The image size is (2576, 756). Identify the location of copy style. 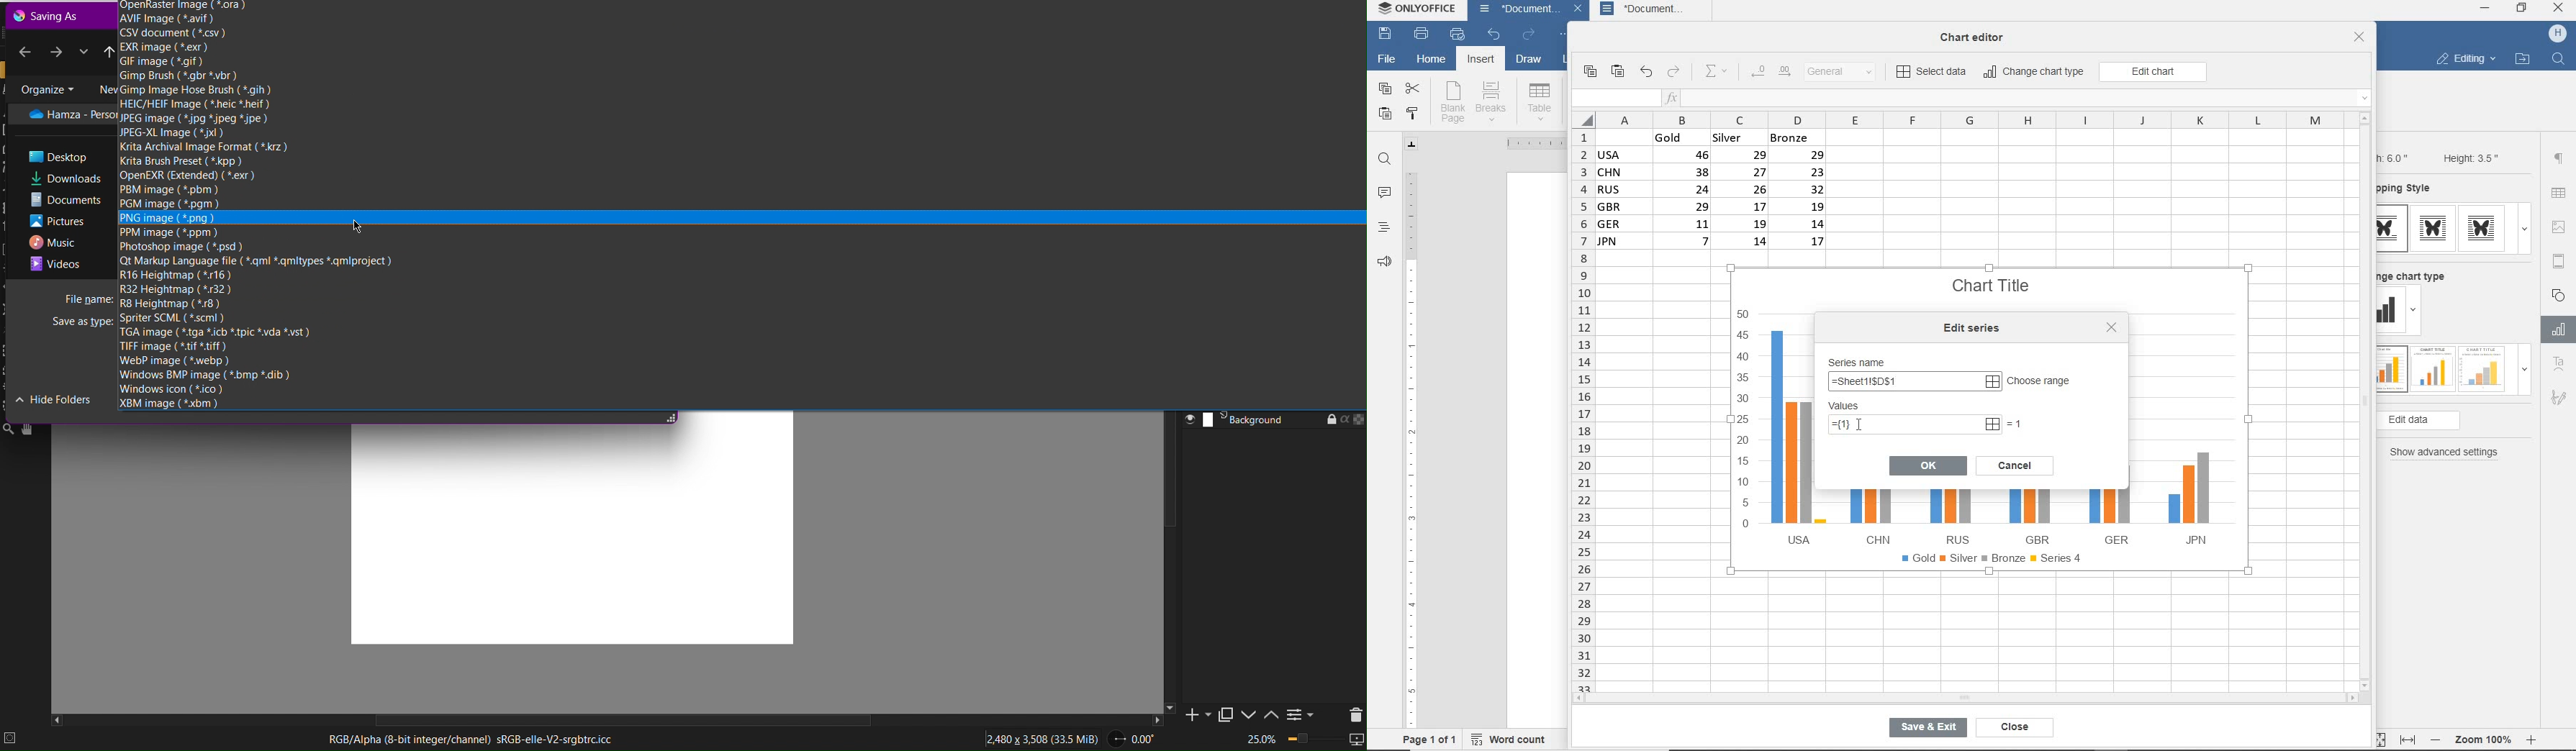
(1414, 113).